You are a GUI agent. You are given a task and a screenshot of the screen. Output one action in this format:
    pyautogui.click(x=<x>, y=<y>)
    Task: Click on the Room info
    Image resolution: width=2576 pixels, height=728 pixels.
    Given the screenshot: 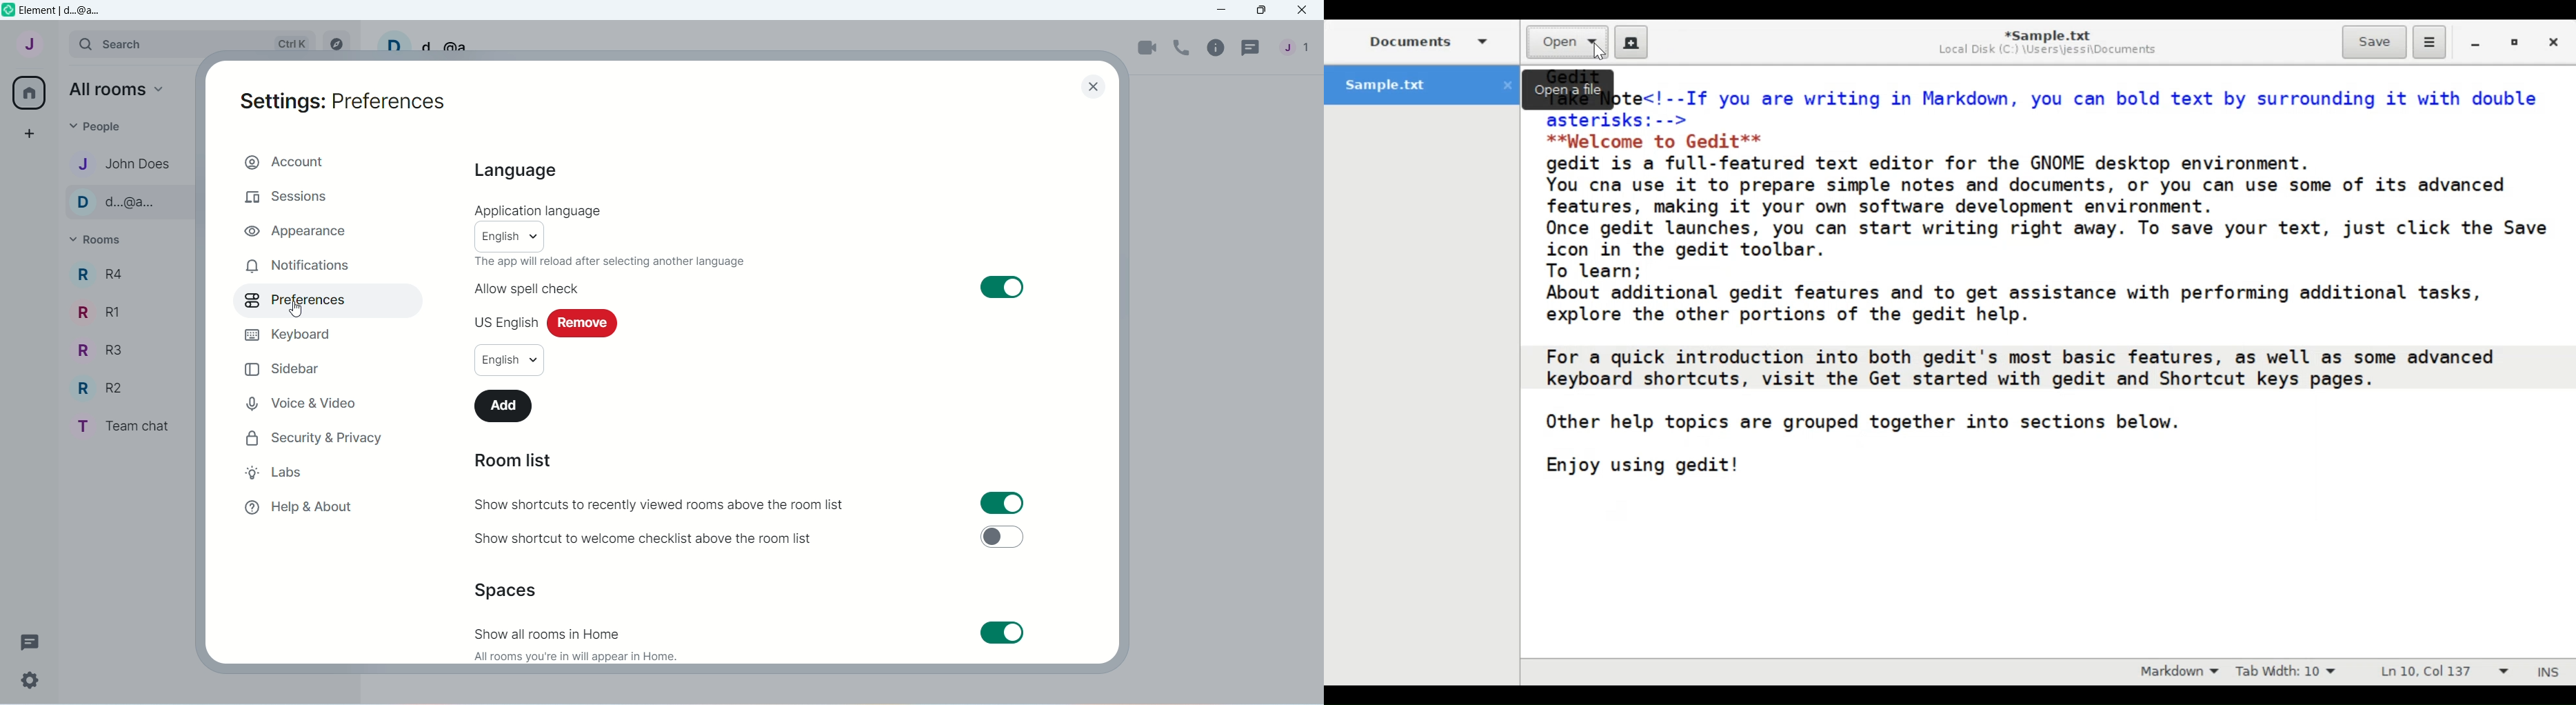 What is the action you would take?
    pyautogui.click(x=1218, y=50)
    